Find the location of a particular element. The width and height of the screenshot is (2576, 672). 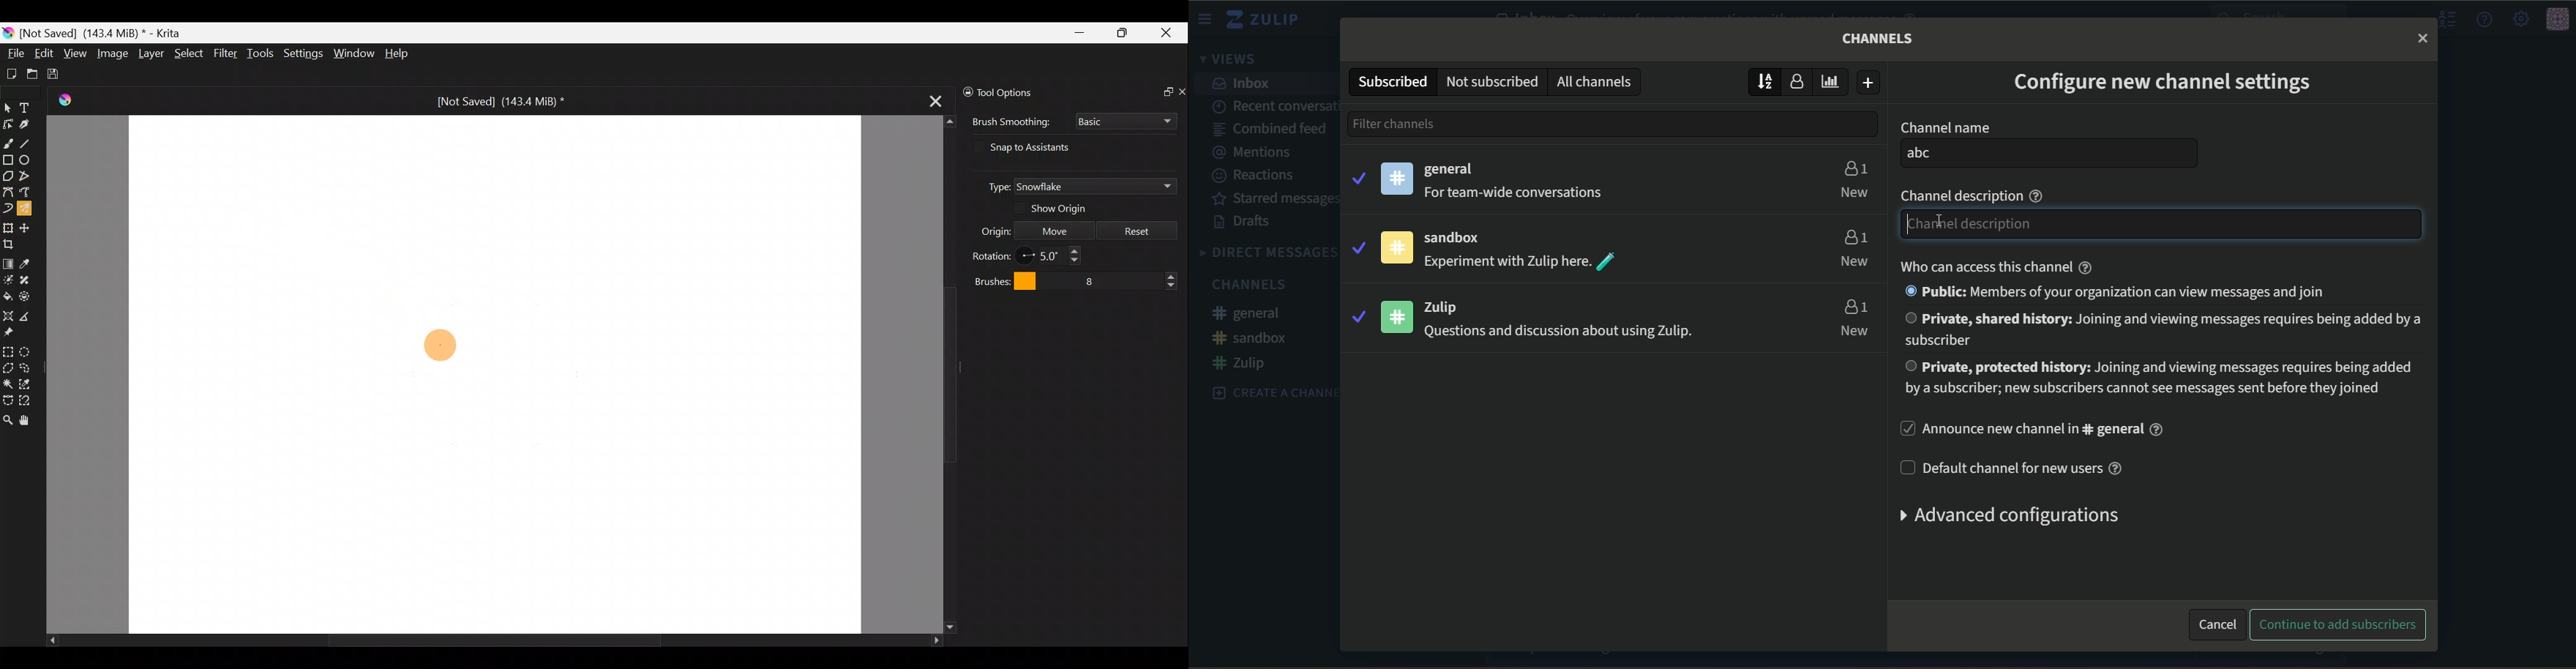

Crop an image is located at coordinates (12, 243).